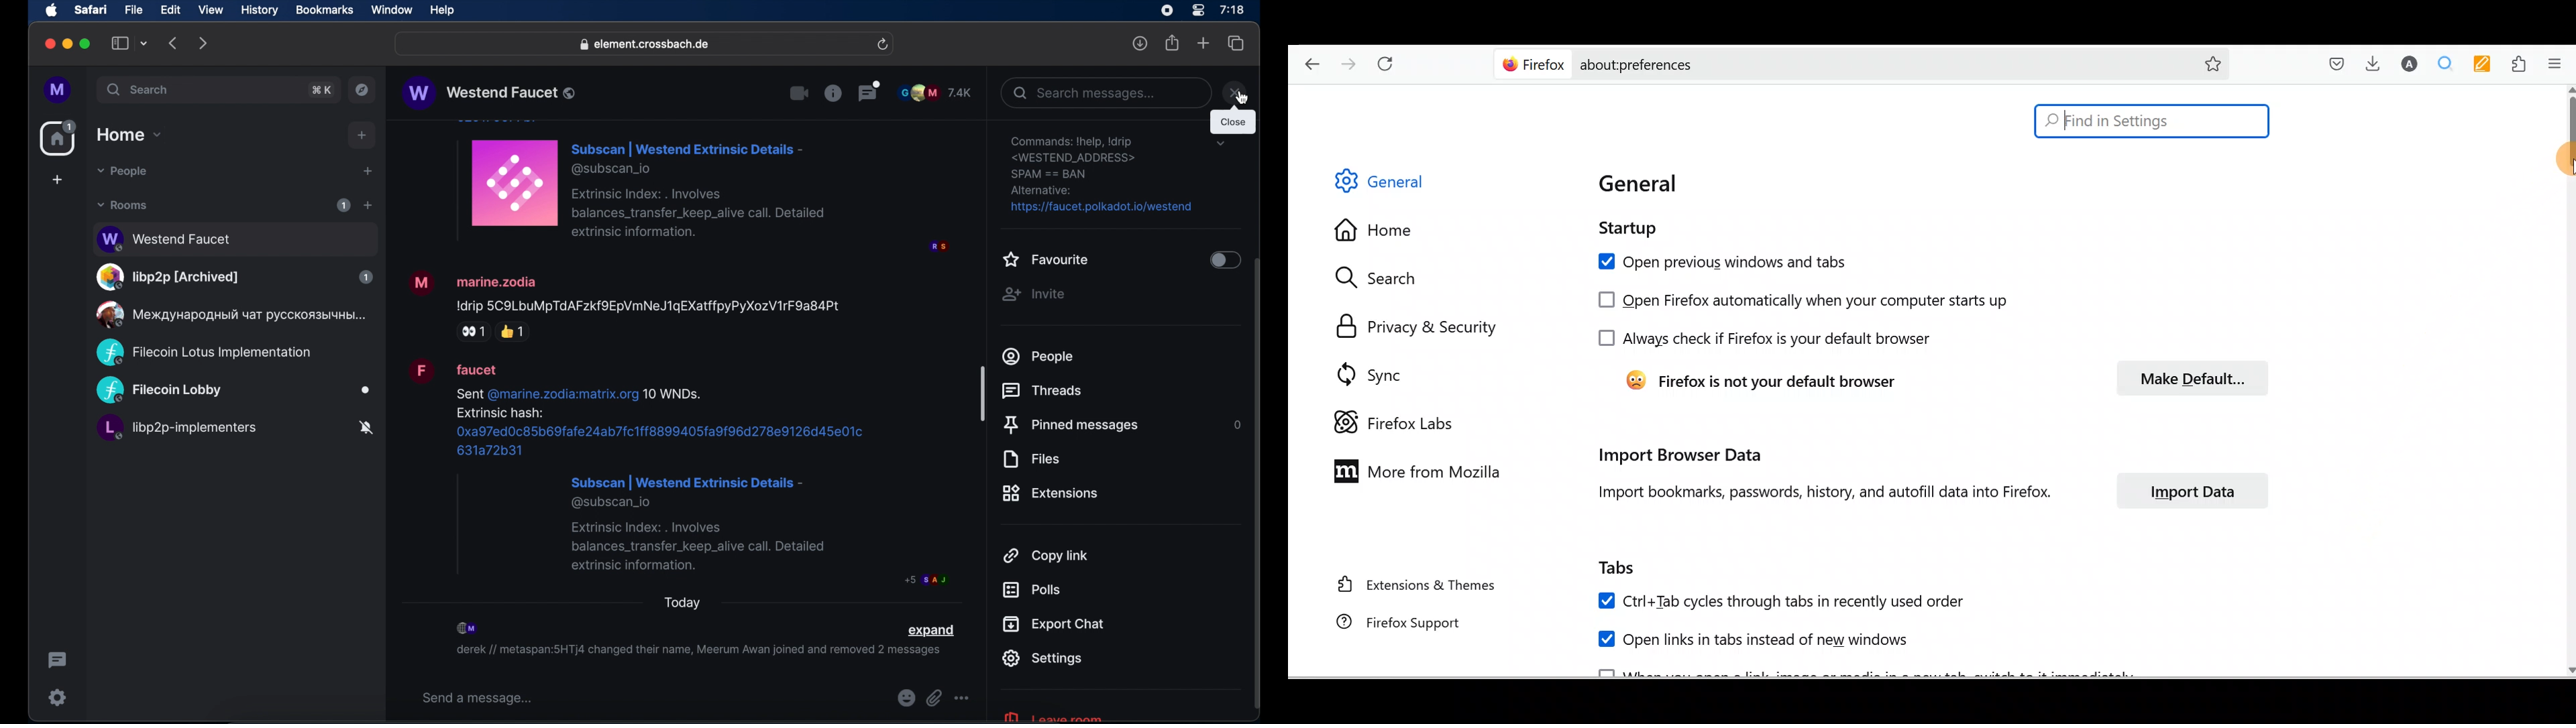 The image size is (2576, 728). What do you see at coordinates (2157, 121) in the screenshot?
I see `Find in Settings` at bounding box center [2157, 121].